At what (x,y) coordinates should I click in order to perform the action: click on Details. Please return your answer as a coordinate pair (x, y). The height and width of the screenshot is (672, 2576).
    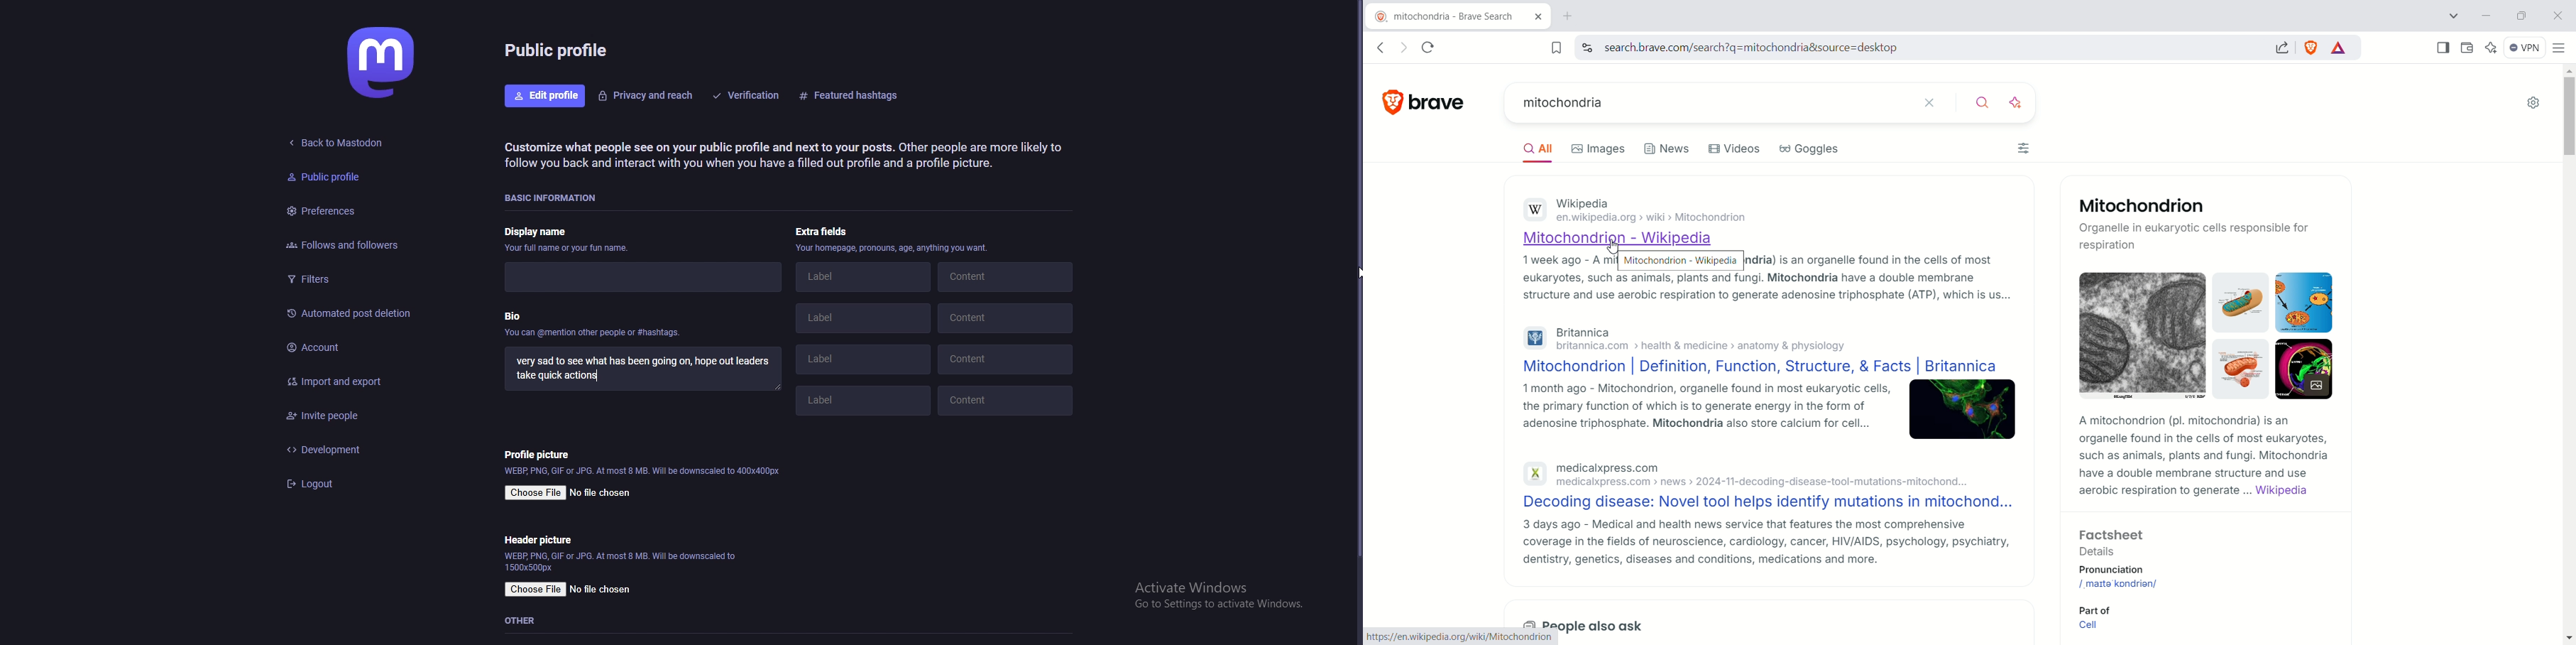
    Looking at the image, I should click on (2098, 551).